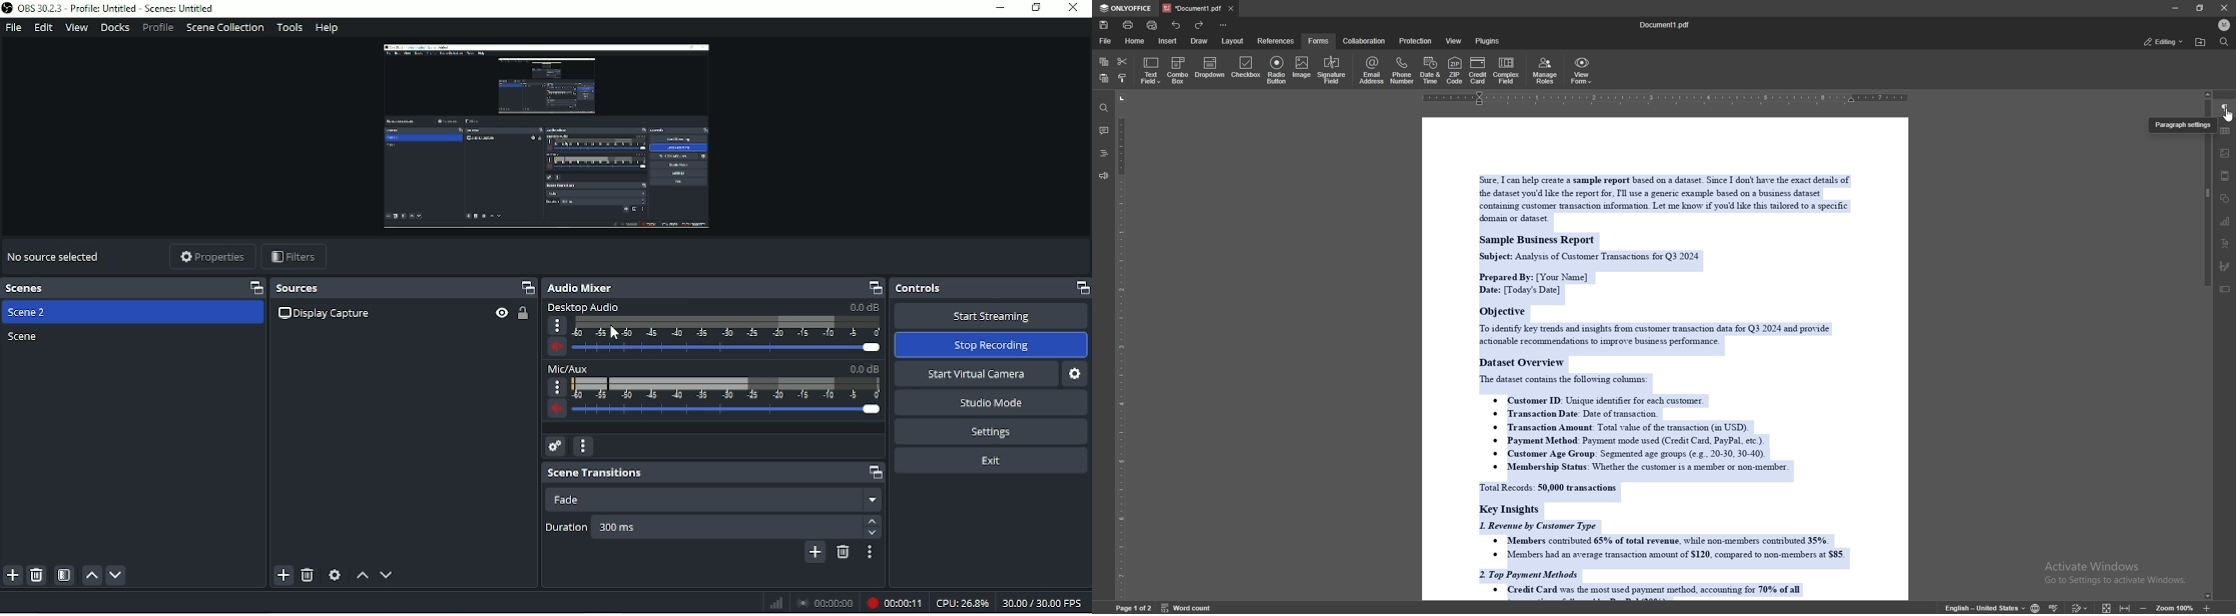 The height and width of the screenshot is (616, 2240). Describe the element at coordinates (64, 576) in the screenshot. I see `Open scene filters` at that location.